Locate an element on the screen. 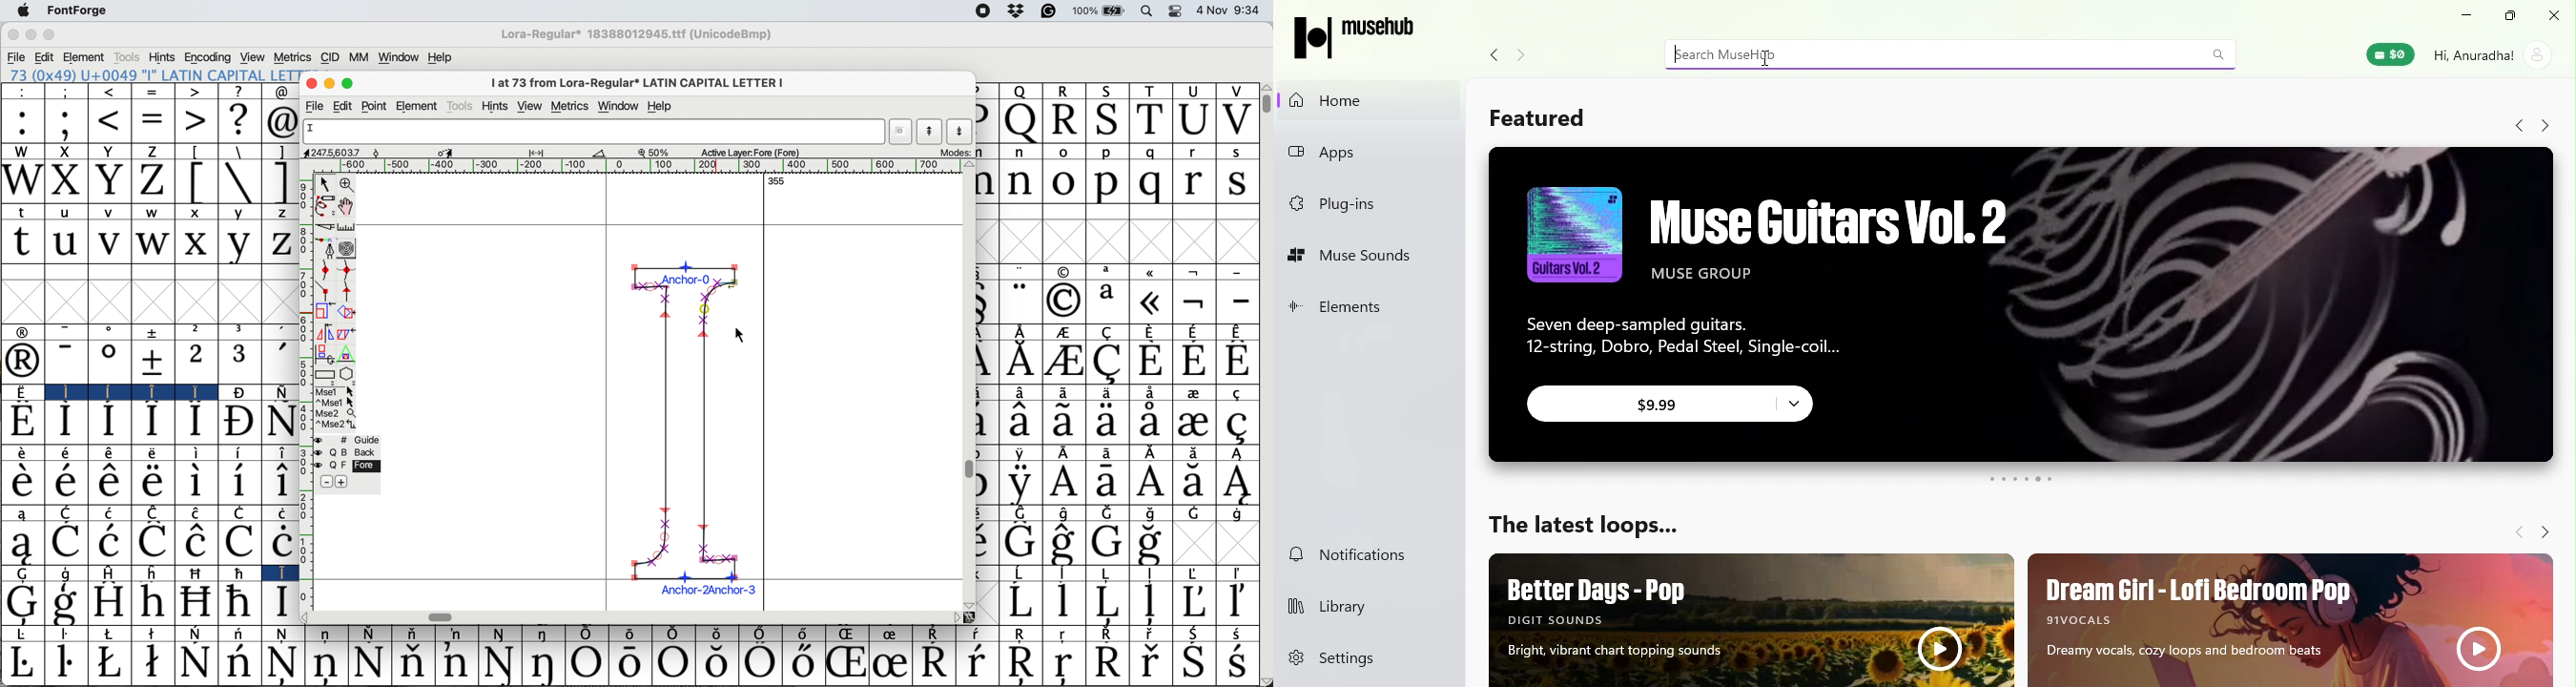 The width and height of the screenshot is (2576, 700). Symbol is located at coordinates (937, 662).